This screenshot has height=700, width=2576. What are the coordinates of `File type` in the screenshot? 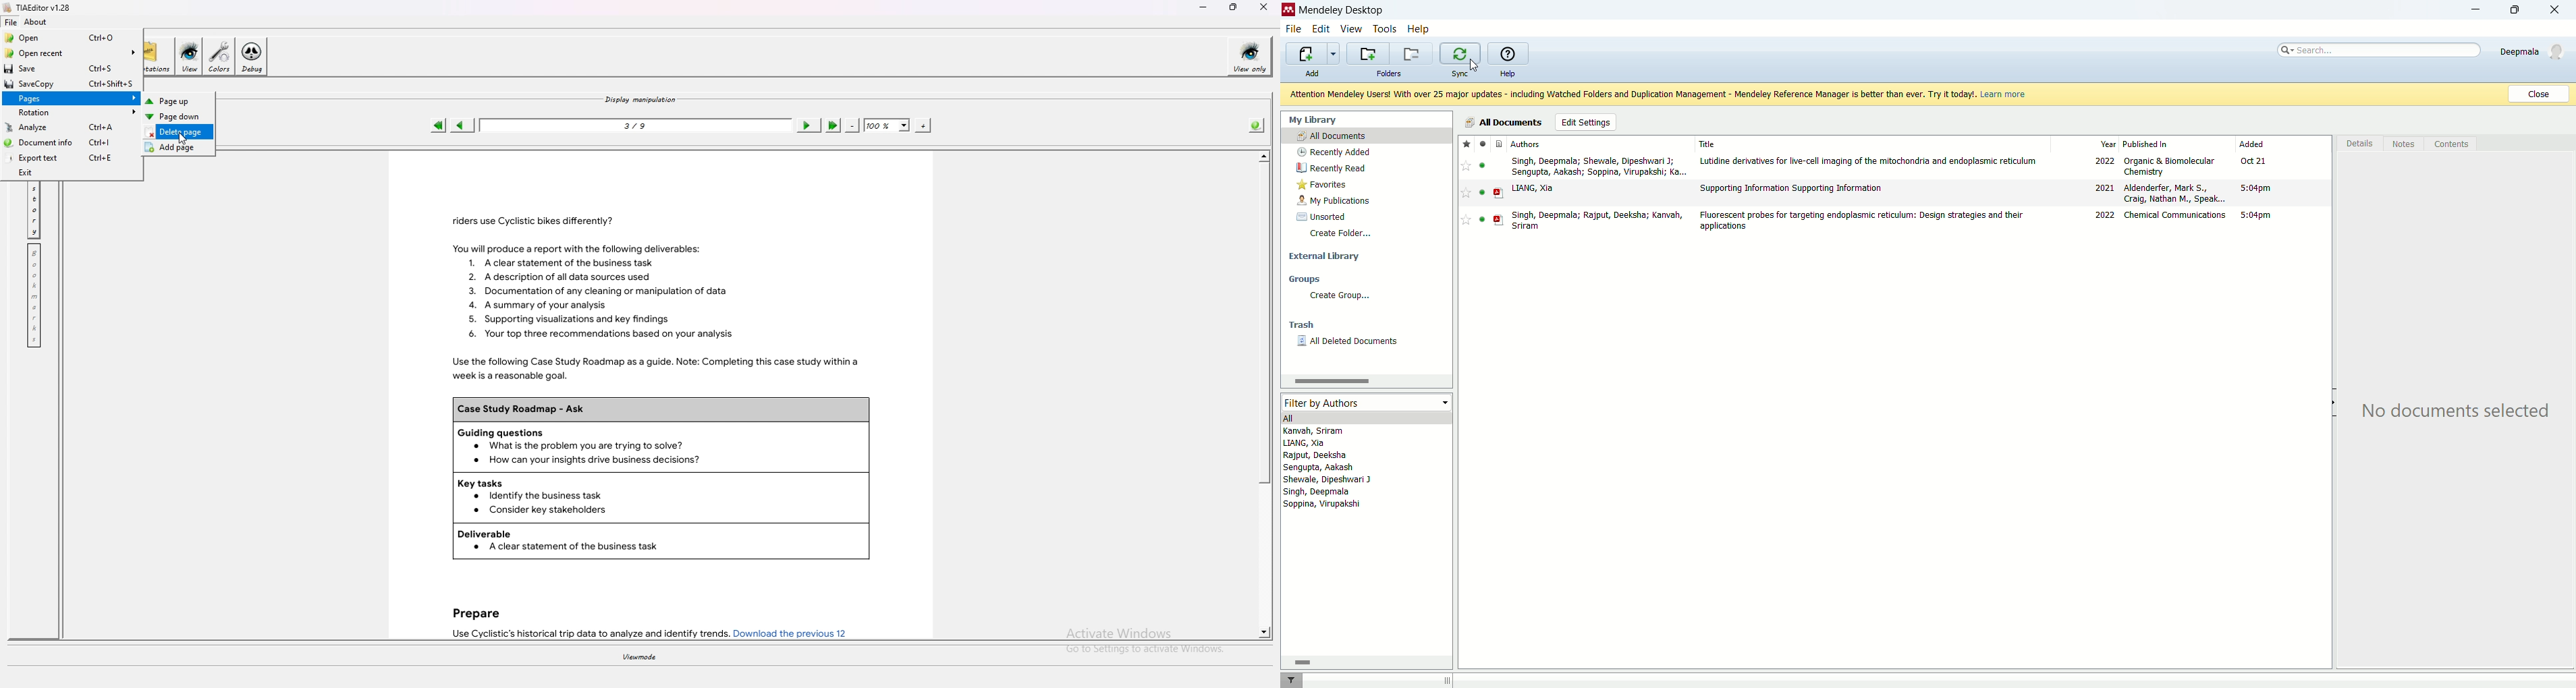 It's located at (1500, 144).